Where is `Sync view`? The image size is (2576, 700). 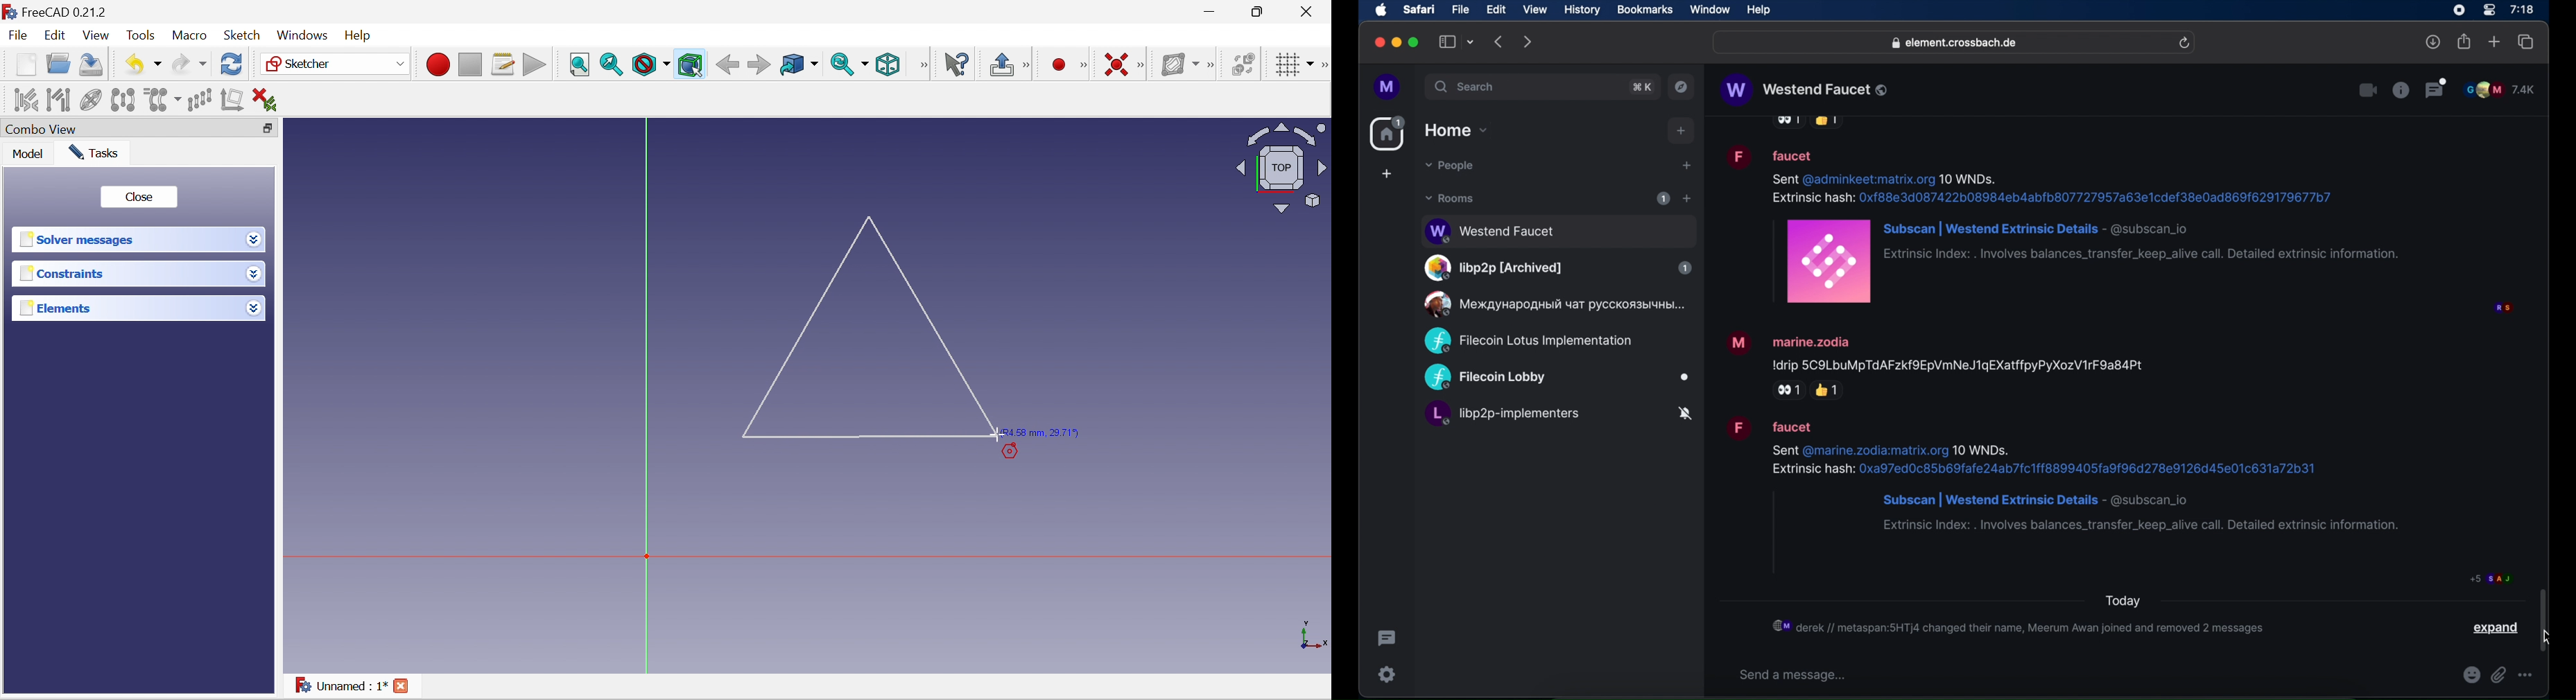
Sync view is located at coordinates (851, 65).